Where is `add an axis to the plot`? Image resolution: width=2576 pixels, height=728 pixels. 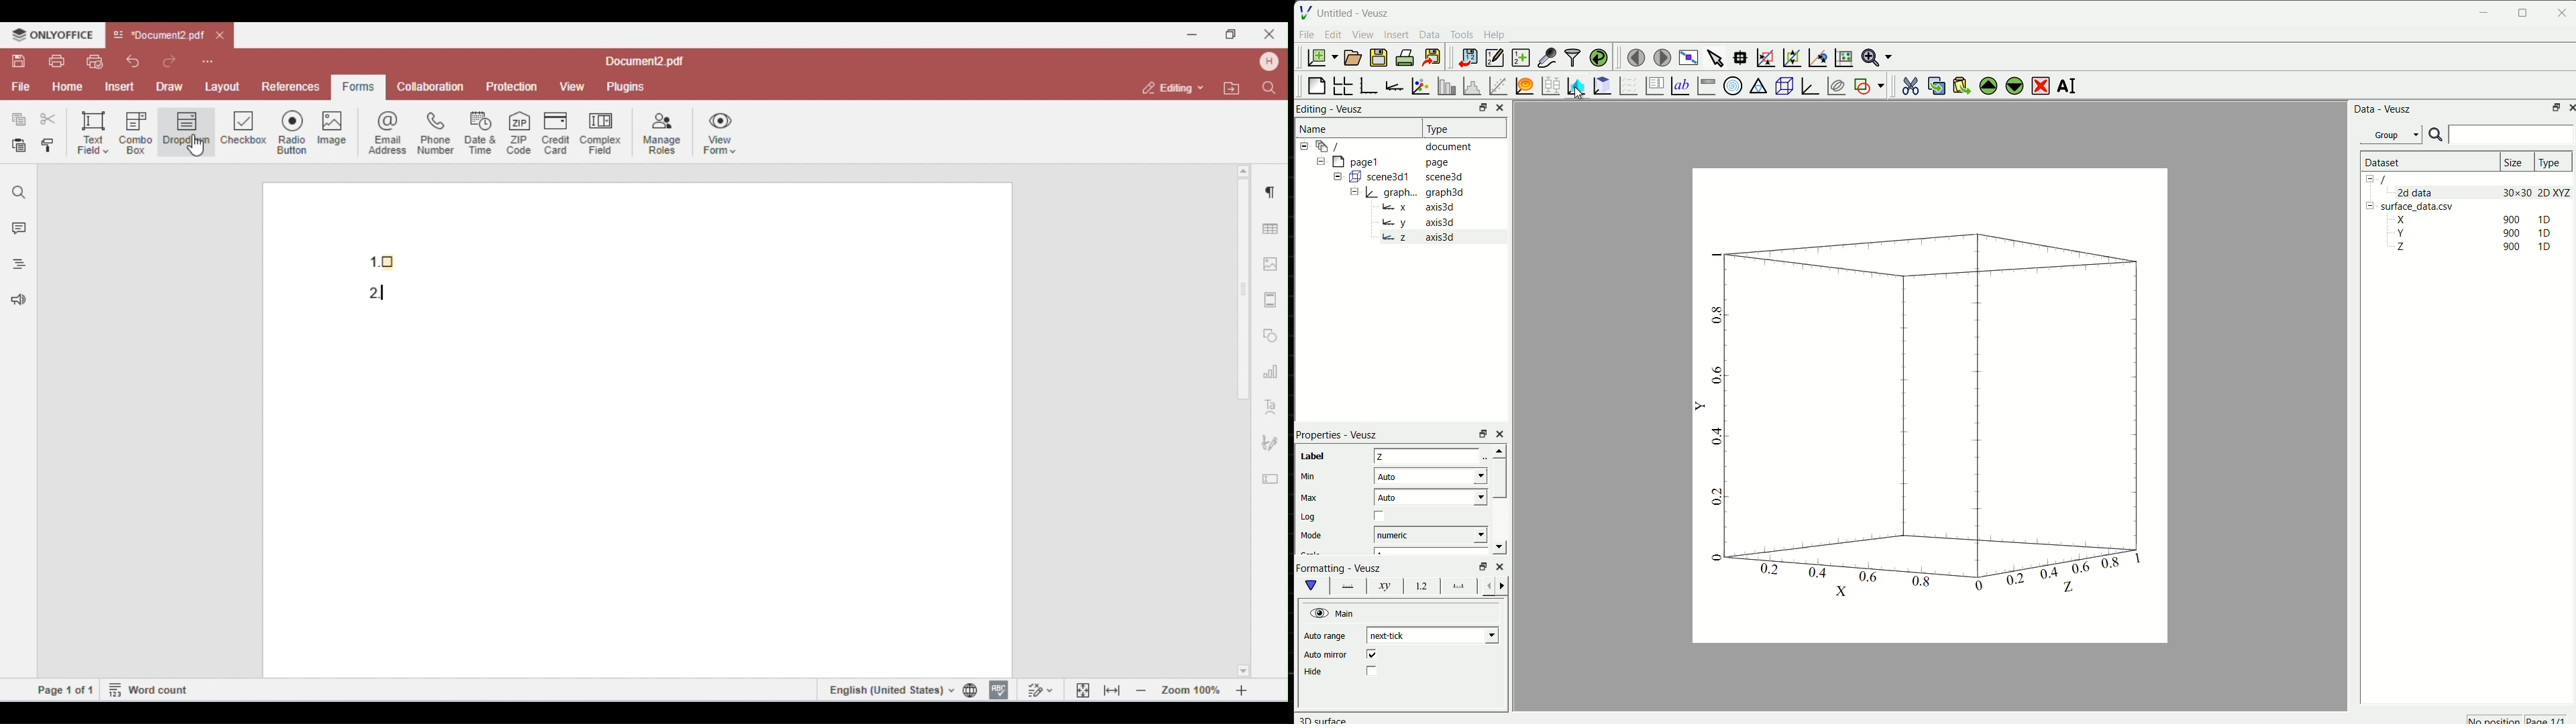
add an axis to the plot is located at coordinates (1395, 85).